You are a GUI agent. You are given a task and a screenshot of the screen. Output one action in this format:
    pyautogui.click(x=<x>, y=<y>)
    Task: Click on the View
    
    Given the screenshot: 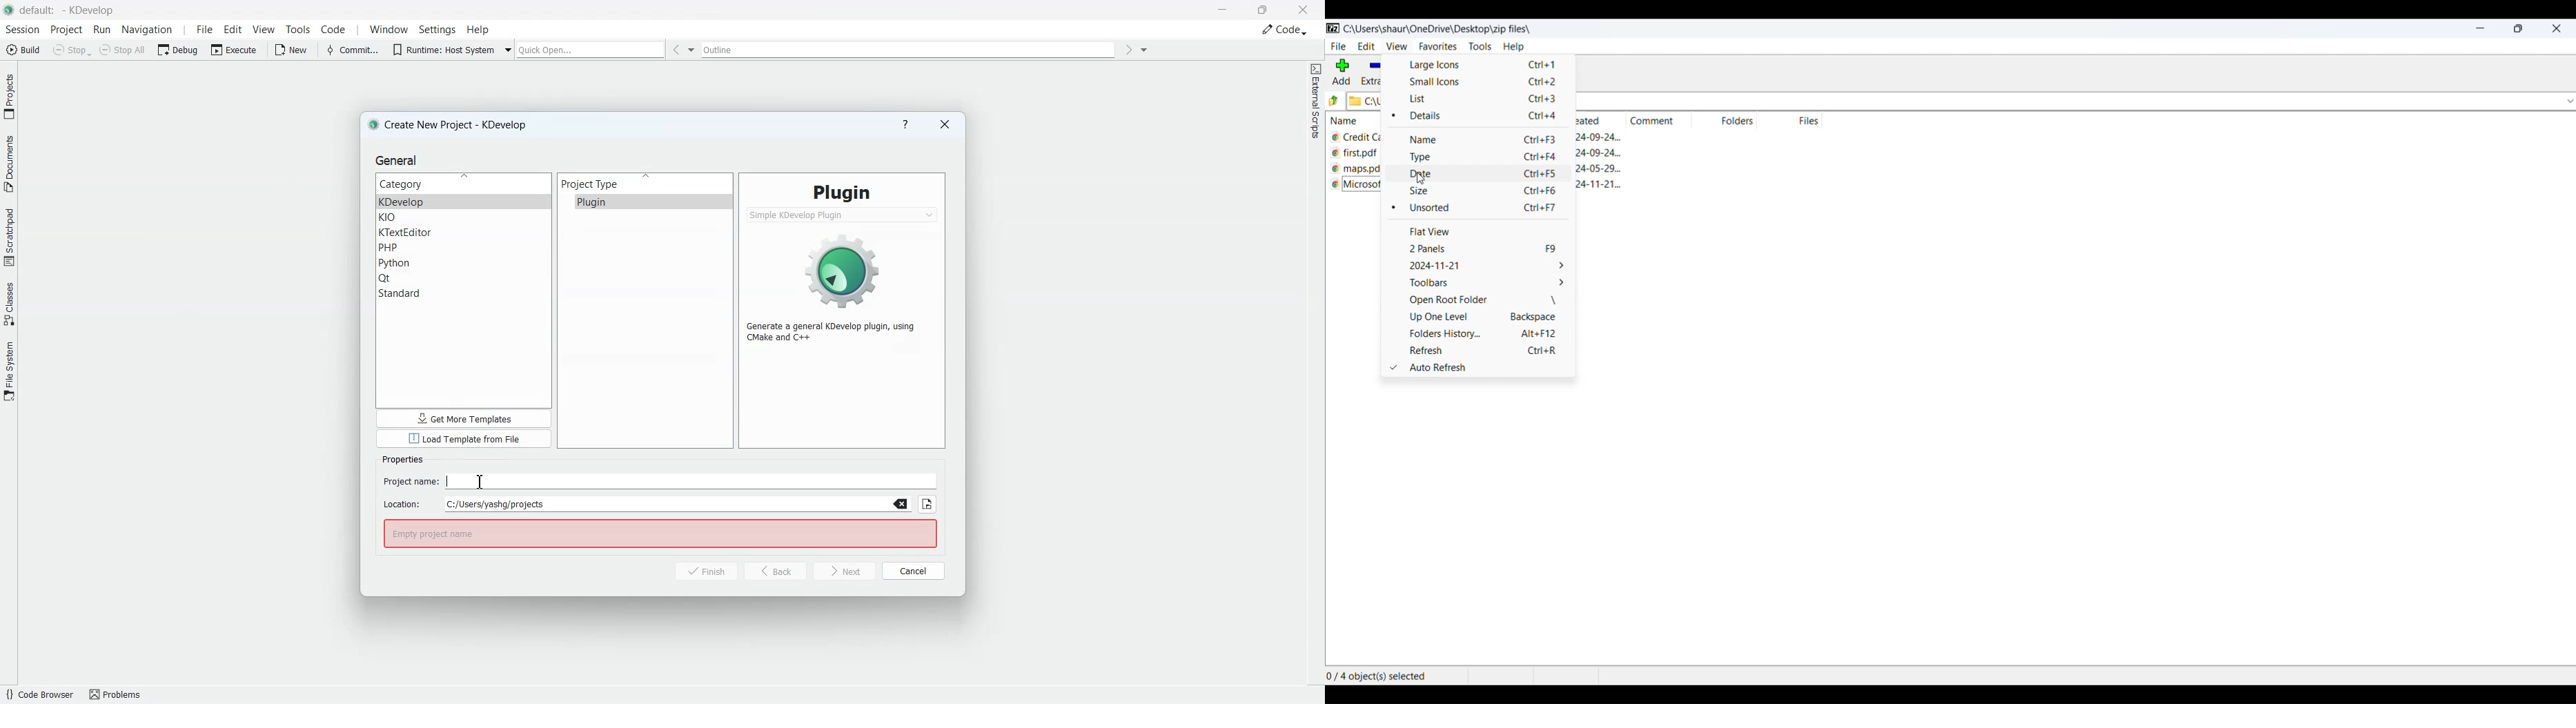 What is the action you would take?
    pyautogui.click(x=264, y=29)
    